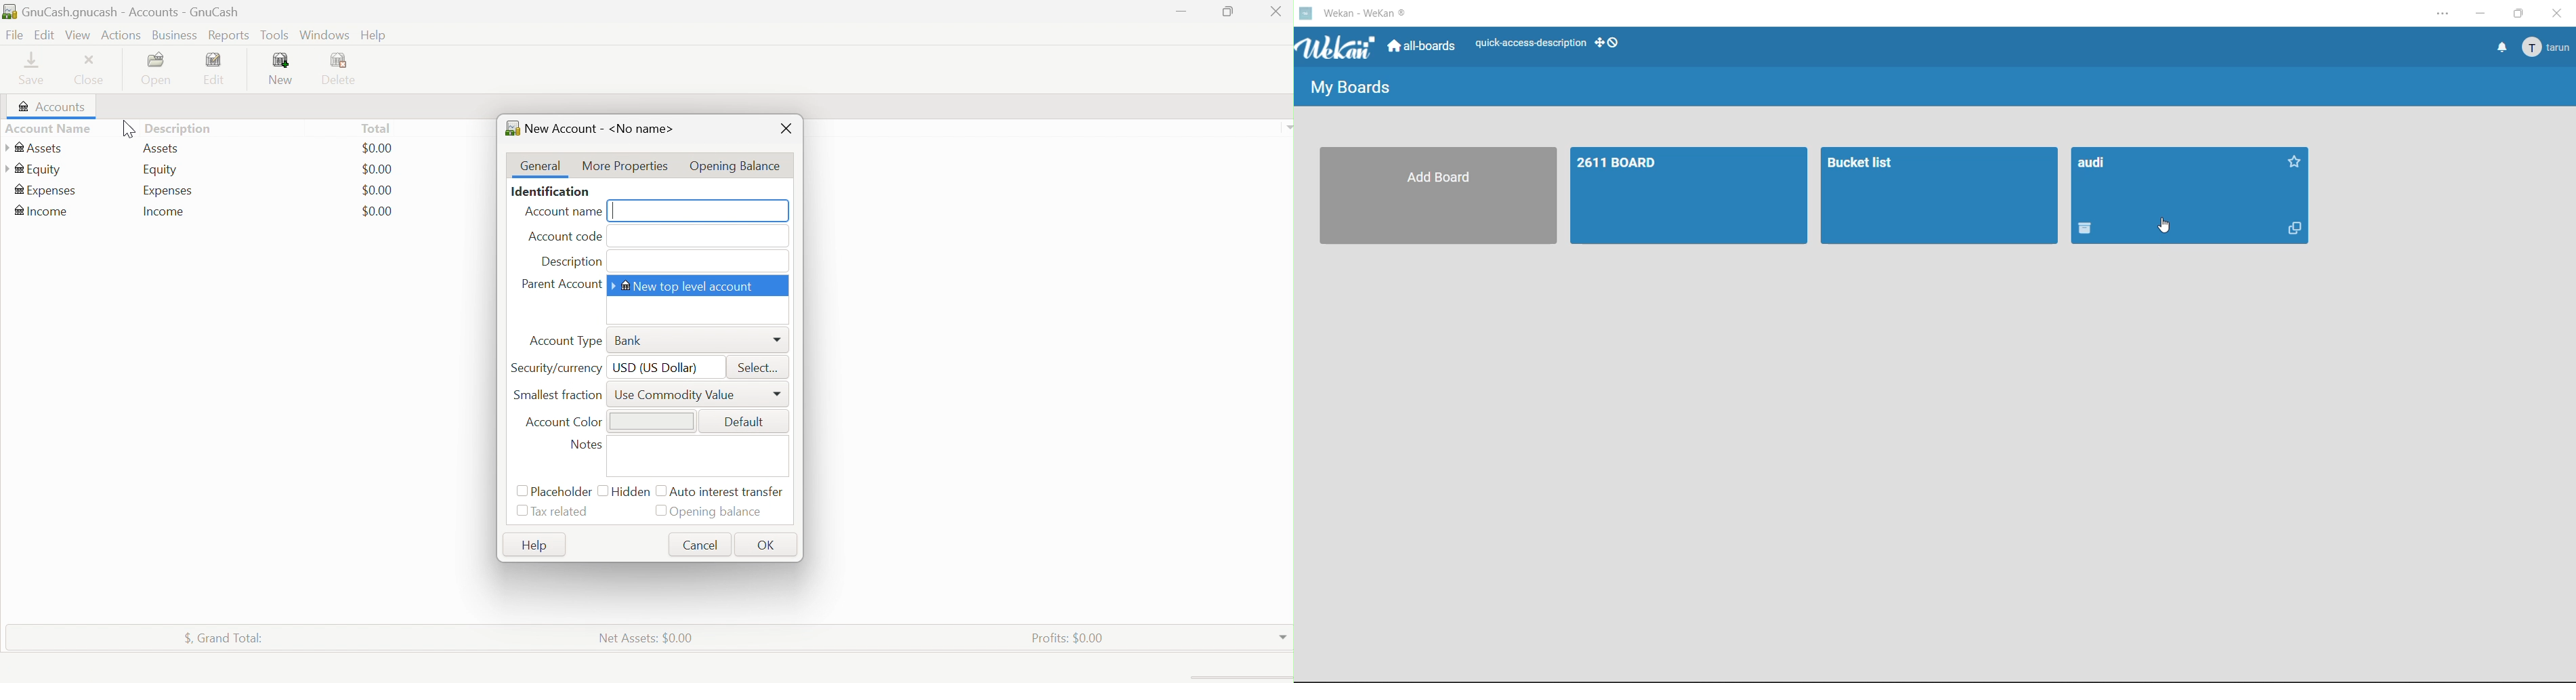 The width and height of the screenshot is (2576, 700). Describe the element at coordinates (761, 367) in the screenshot. I see `Select...` at that location.